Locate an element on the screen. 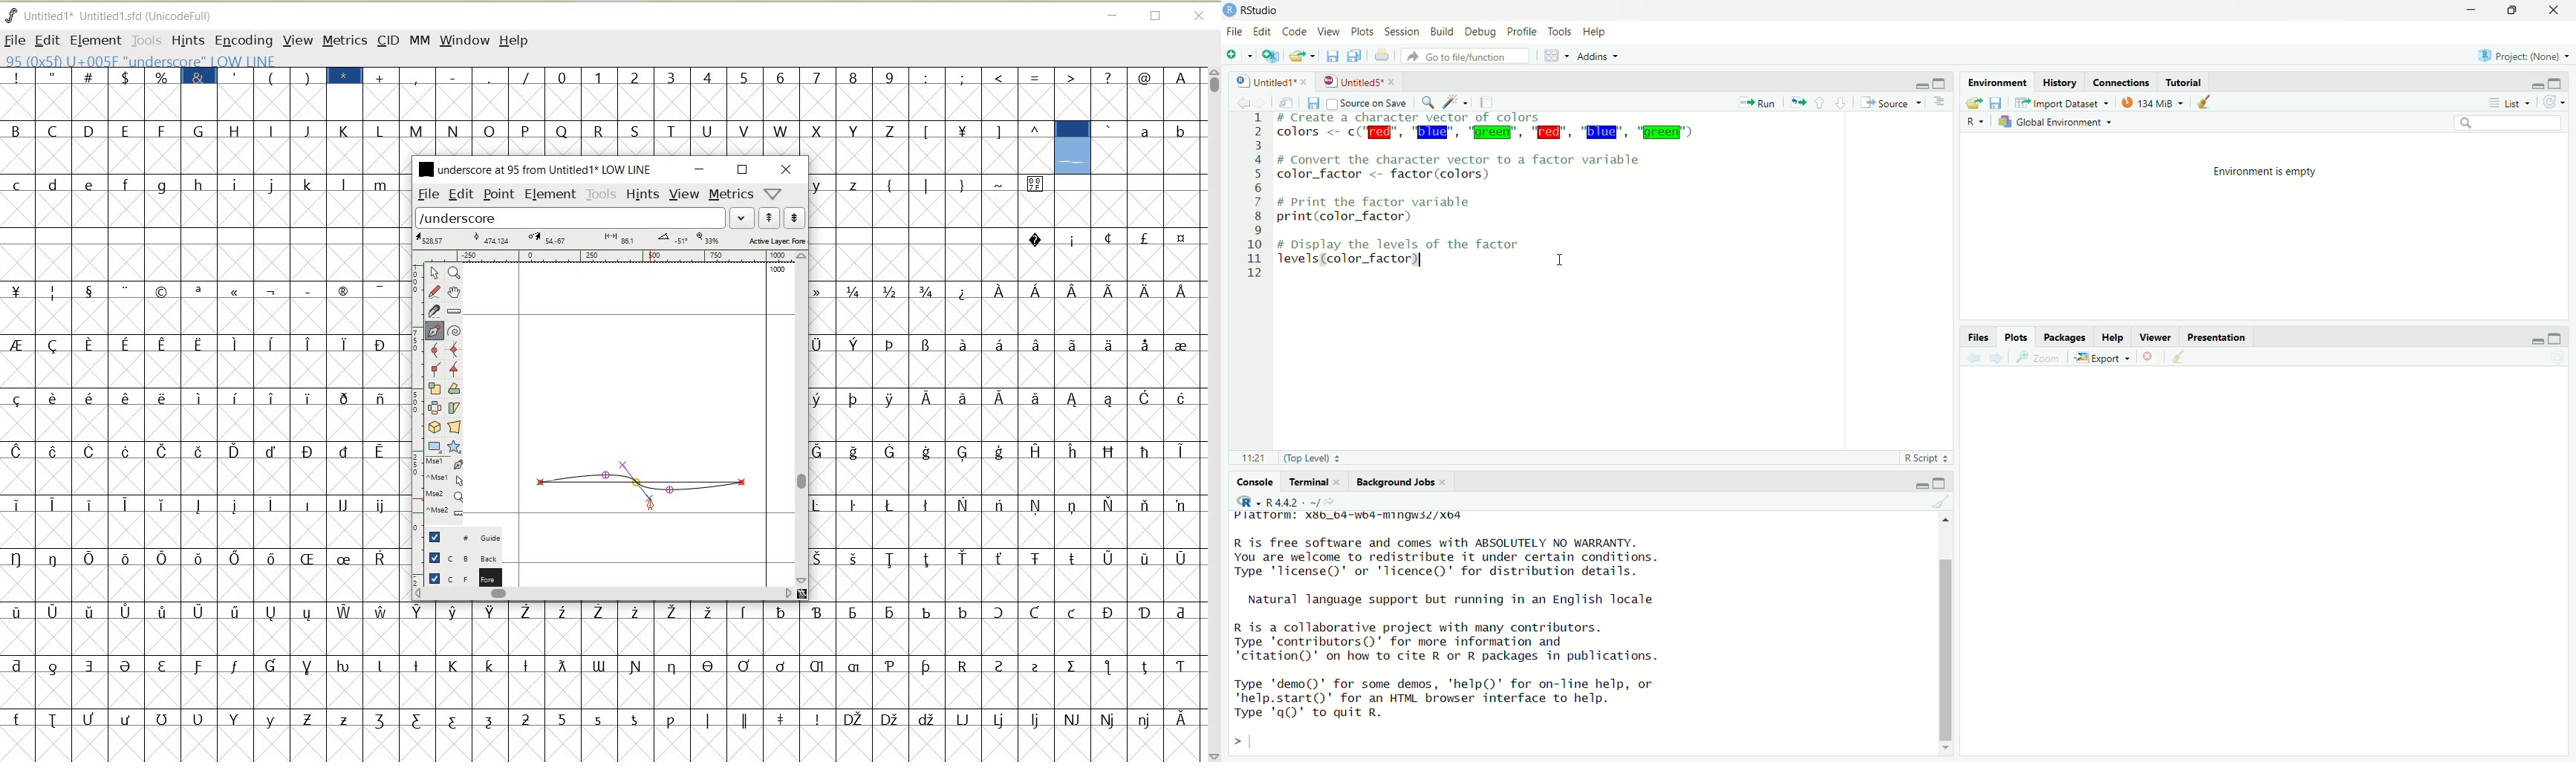 This screenshot has width=2576, height=784. R 4.4.2 . ~/ is located at coordinates (1292, 503).